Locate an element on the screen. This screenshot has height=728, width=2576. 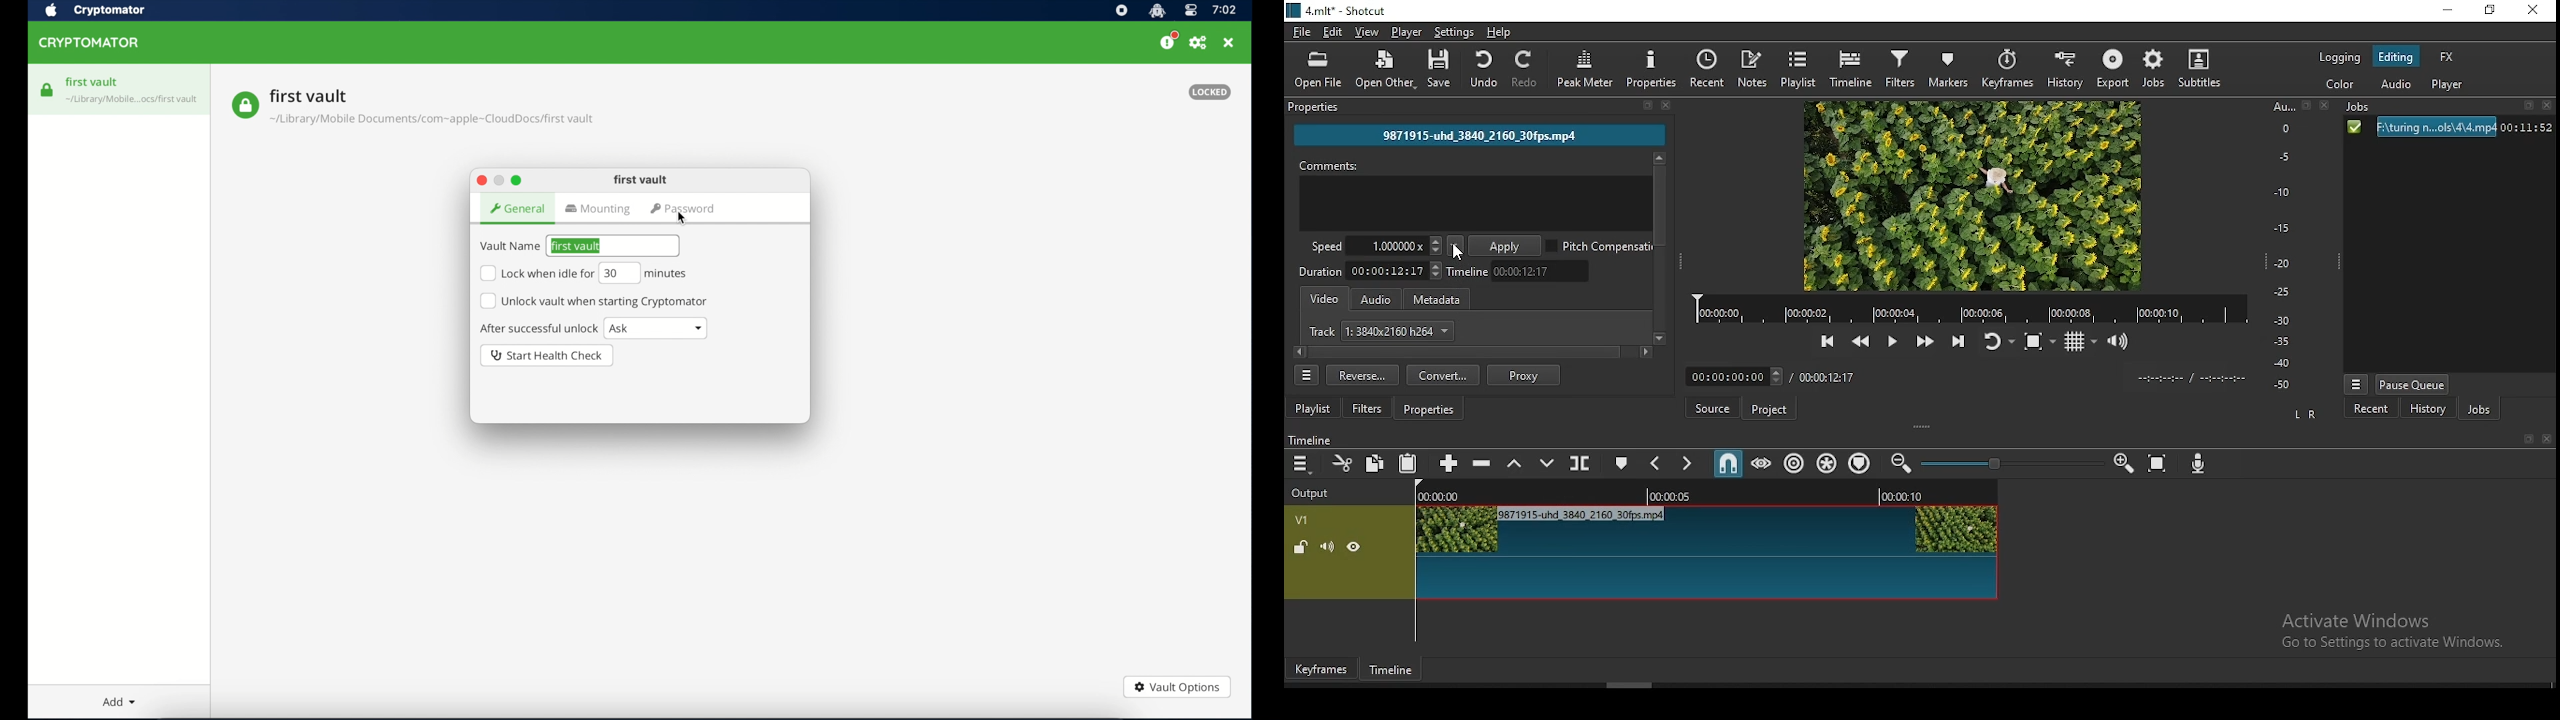
fx is located at coordinates (2447, 58).